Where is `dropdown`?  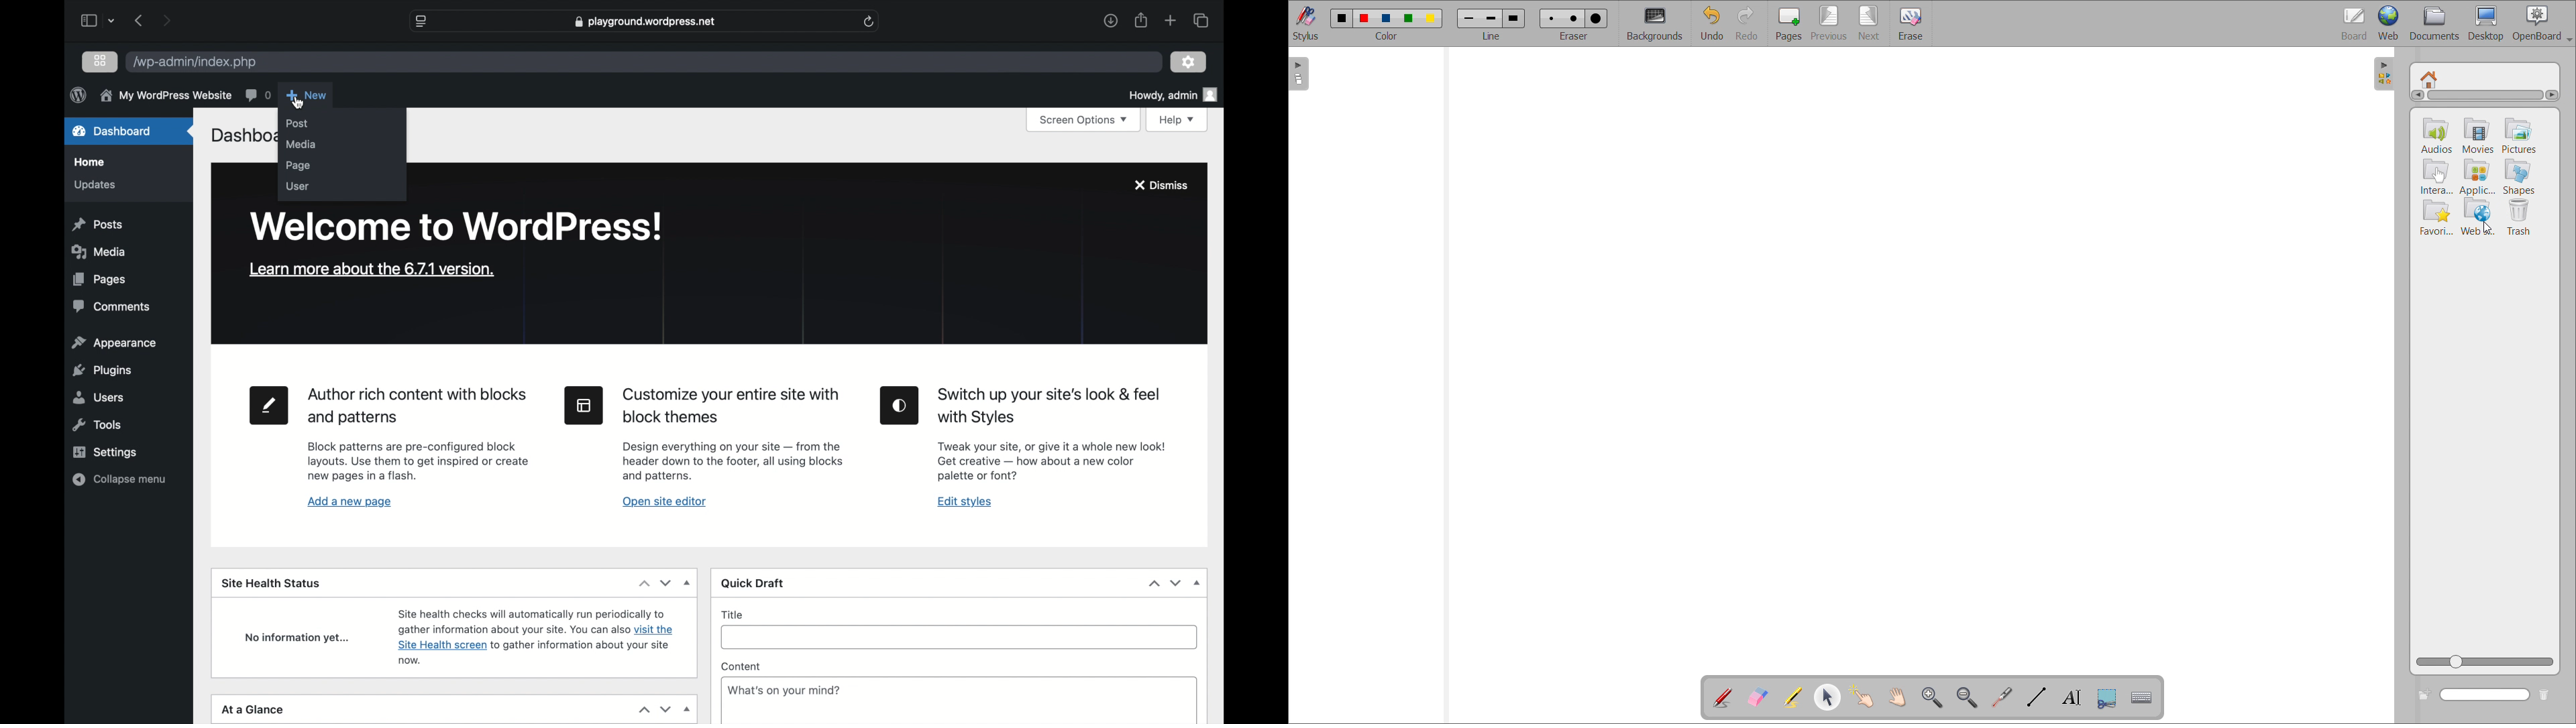 dropdown is located at coordinates (112, 21).